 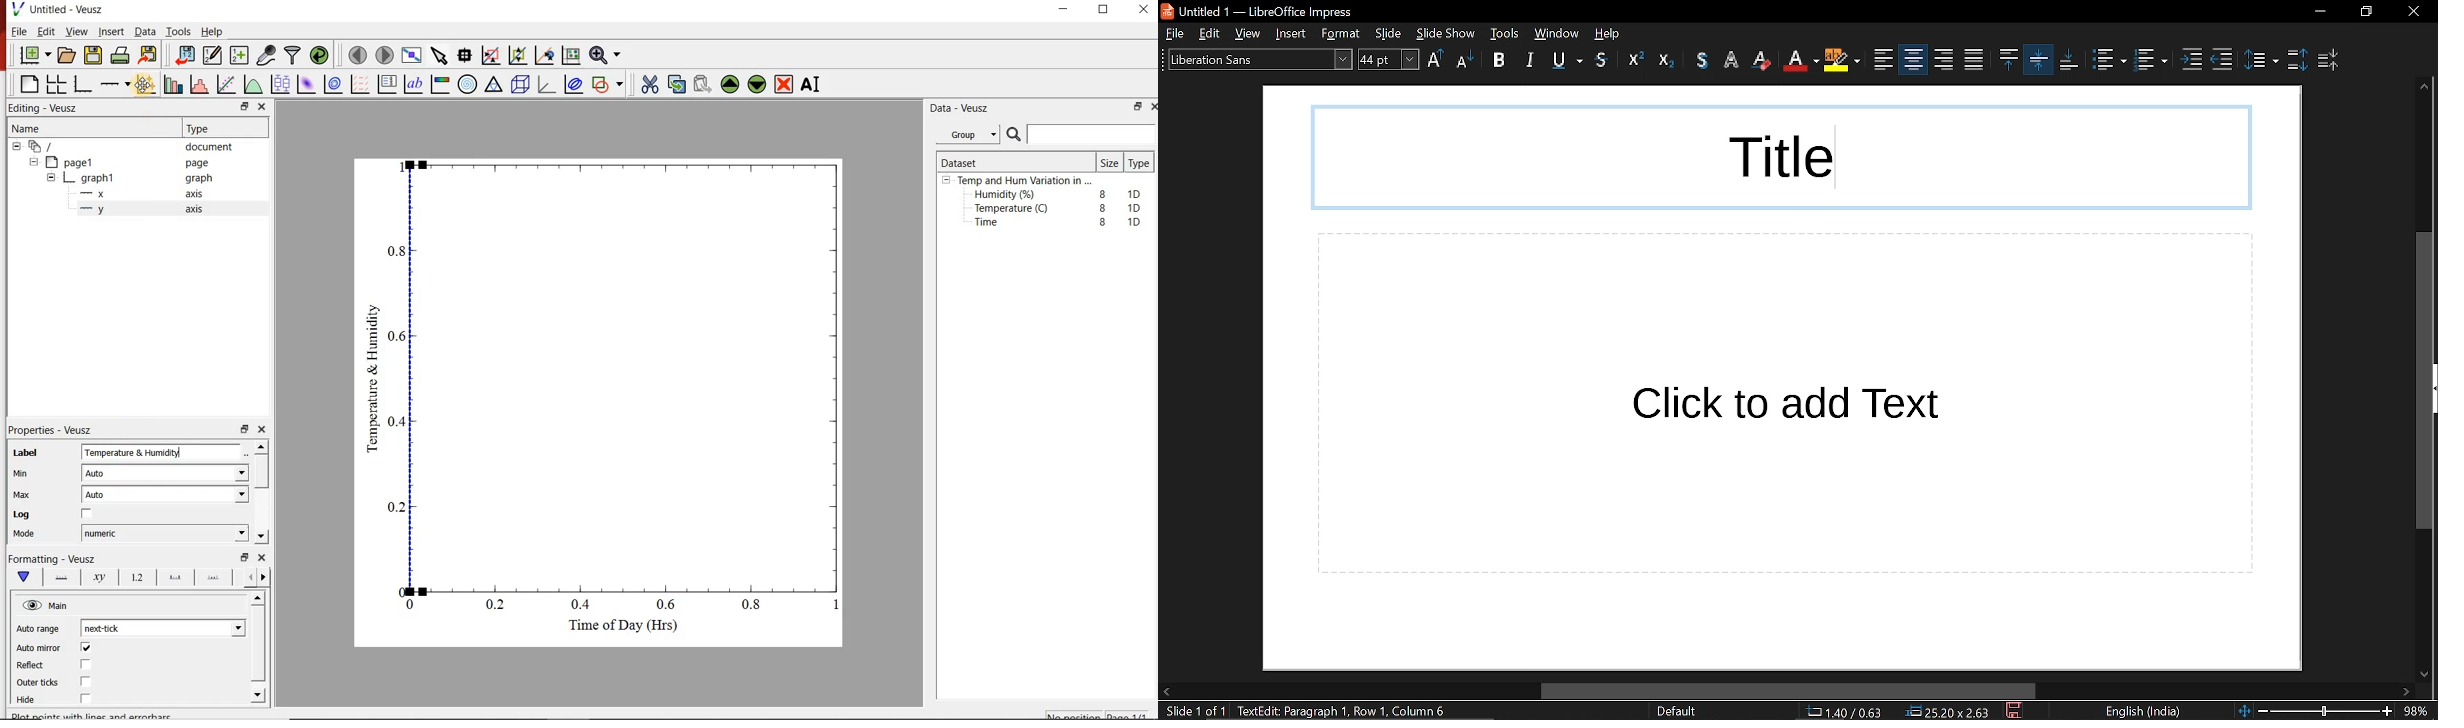 What do you see at coordinates (361, 84) in the screenshot?
I see `plot a vector field` at bounding box center [361, 84].